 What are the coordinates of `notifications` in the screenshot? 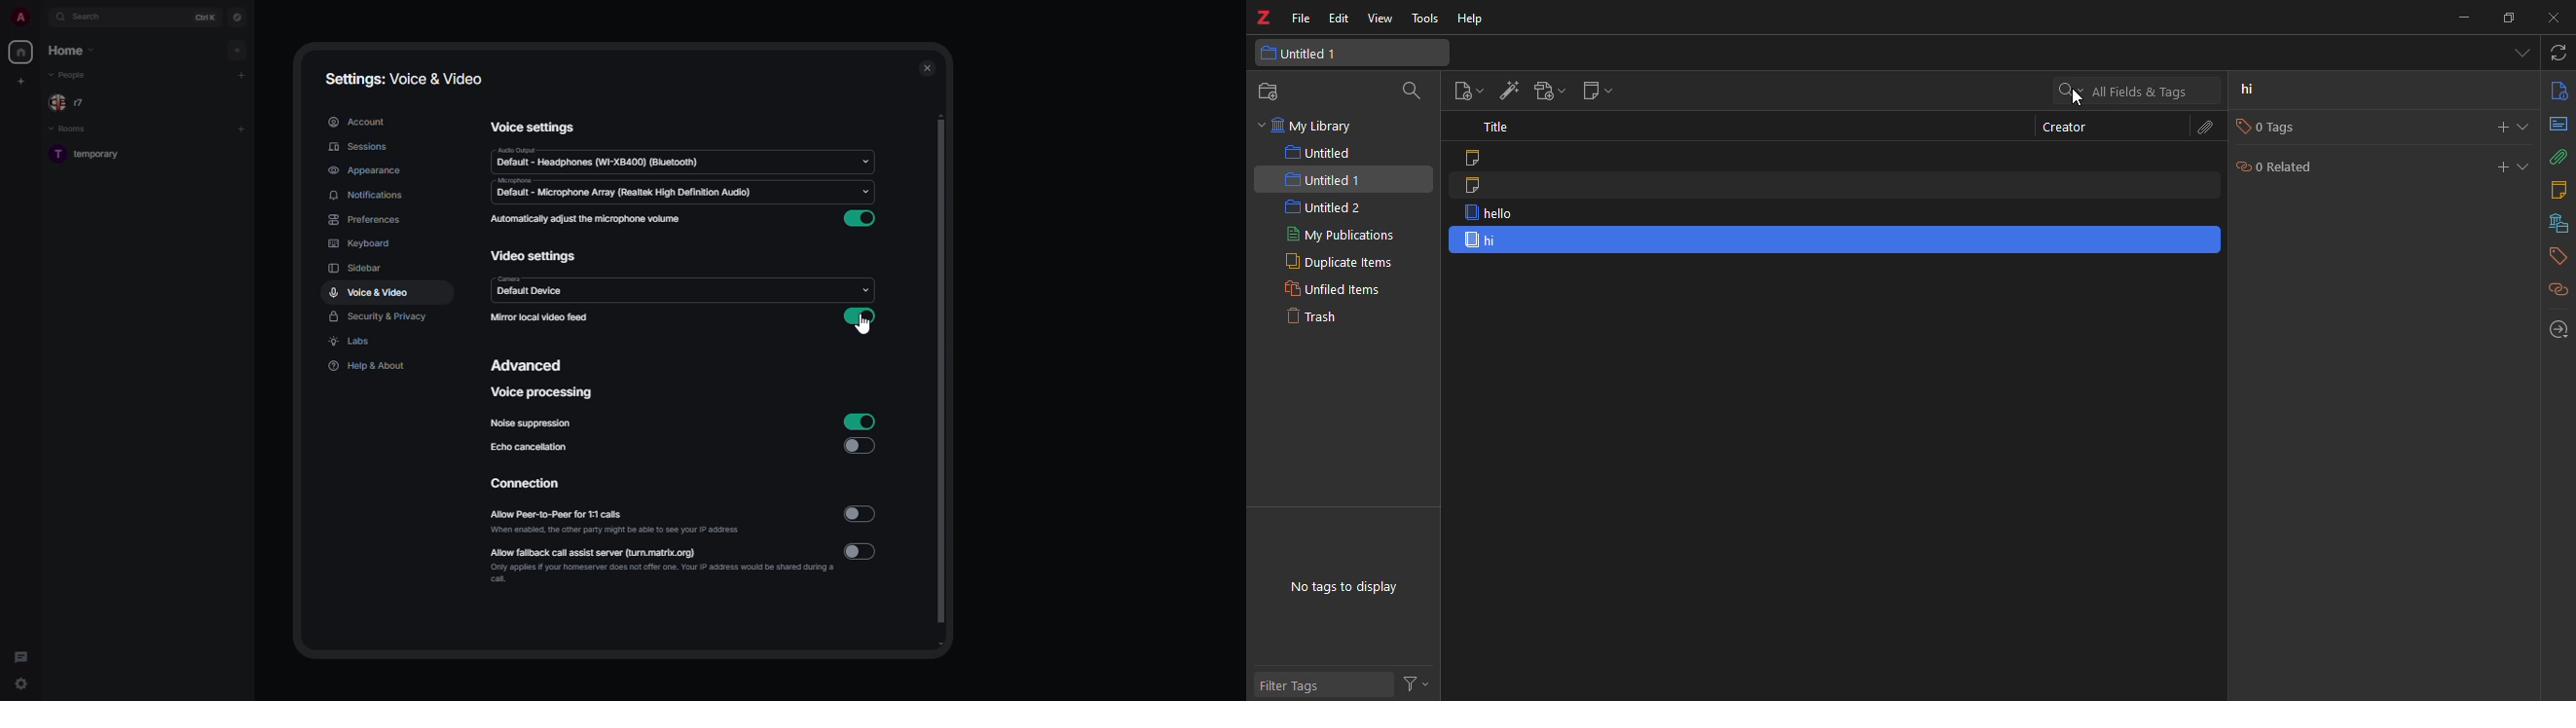 It's located at (365, 194).